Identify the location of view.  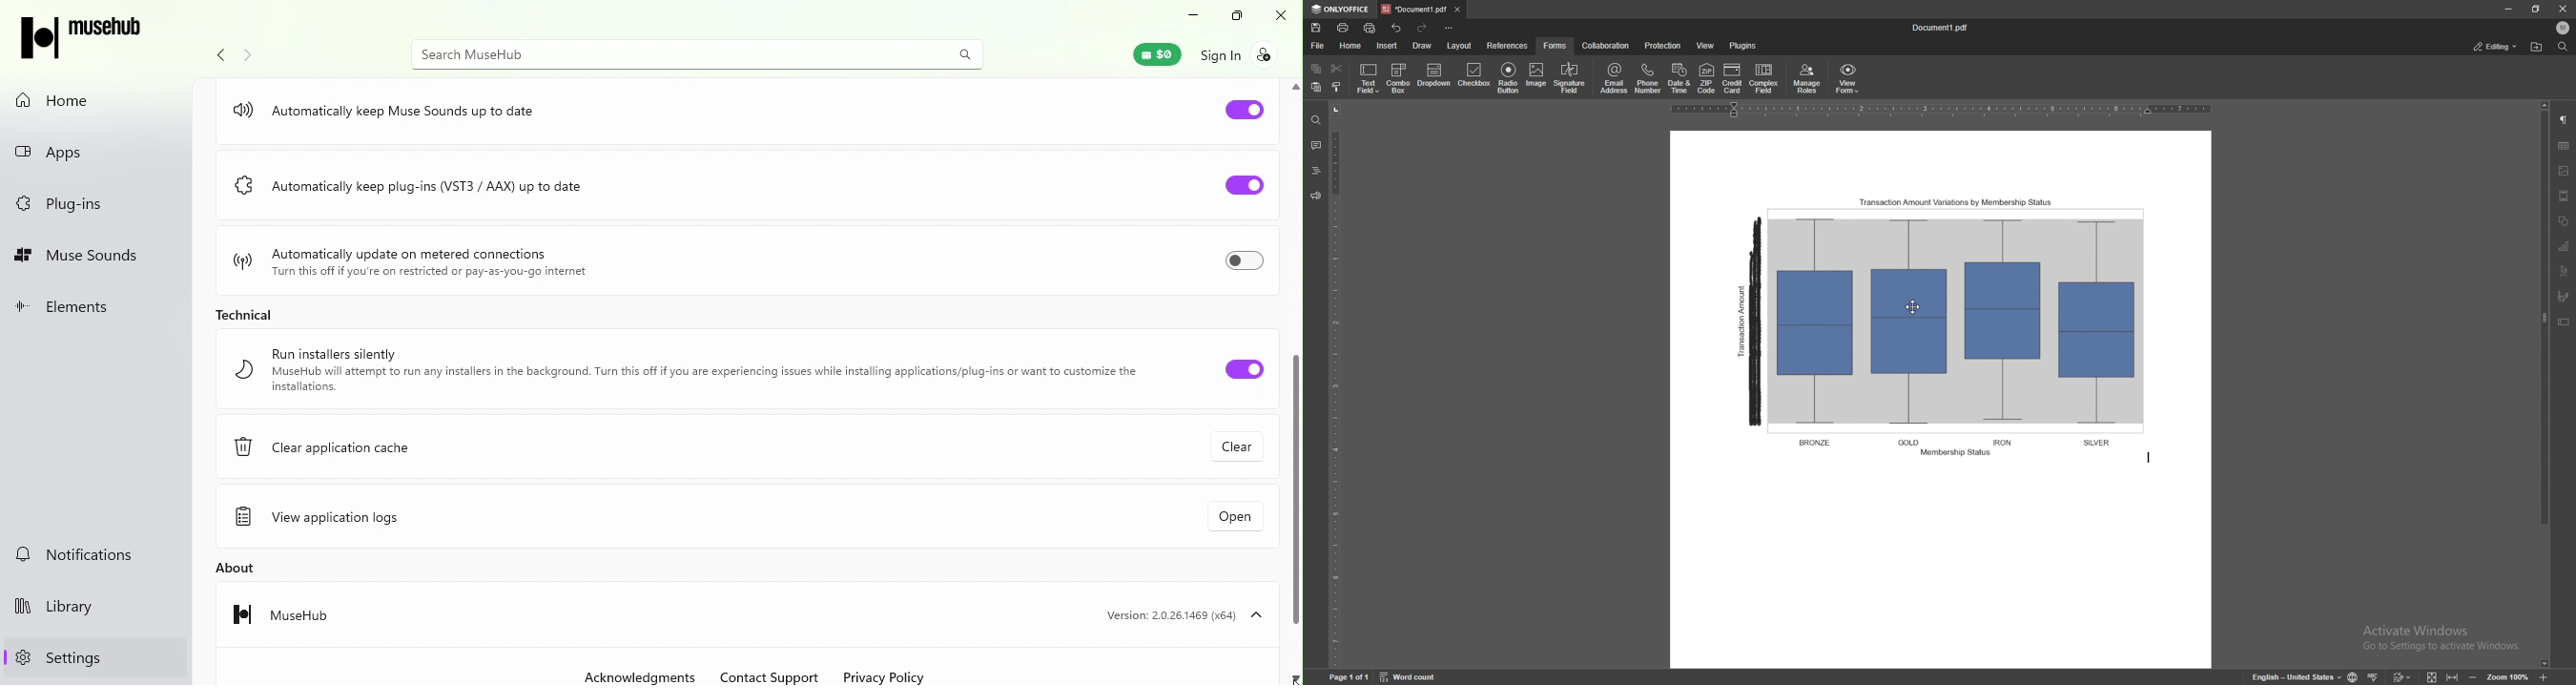
(1706, 45).